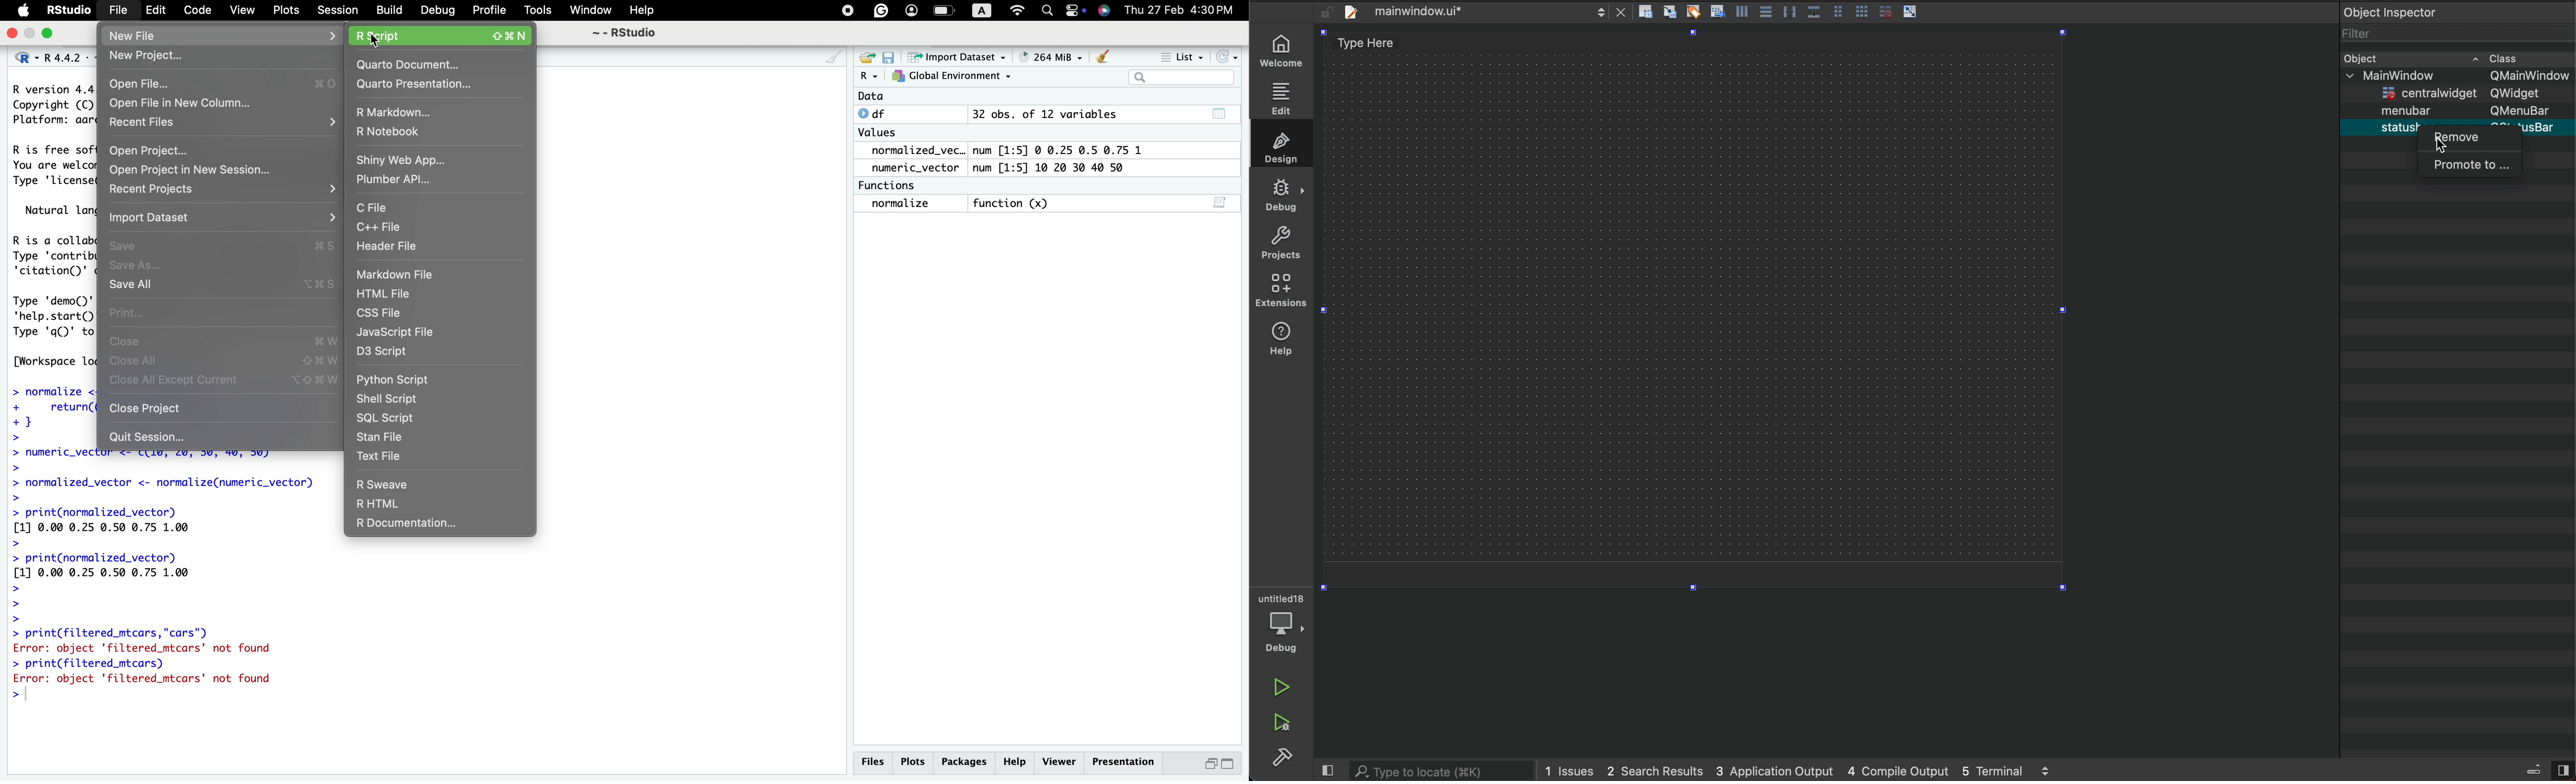 This screenshot has width=2576, height=784. I want to click on new project, so click(223, 56).